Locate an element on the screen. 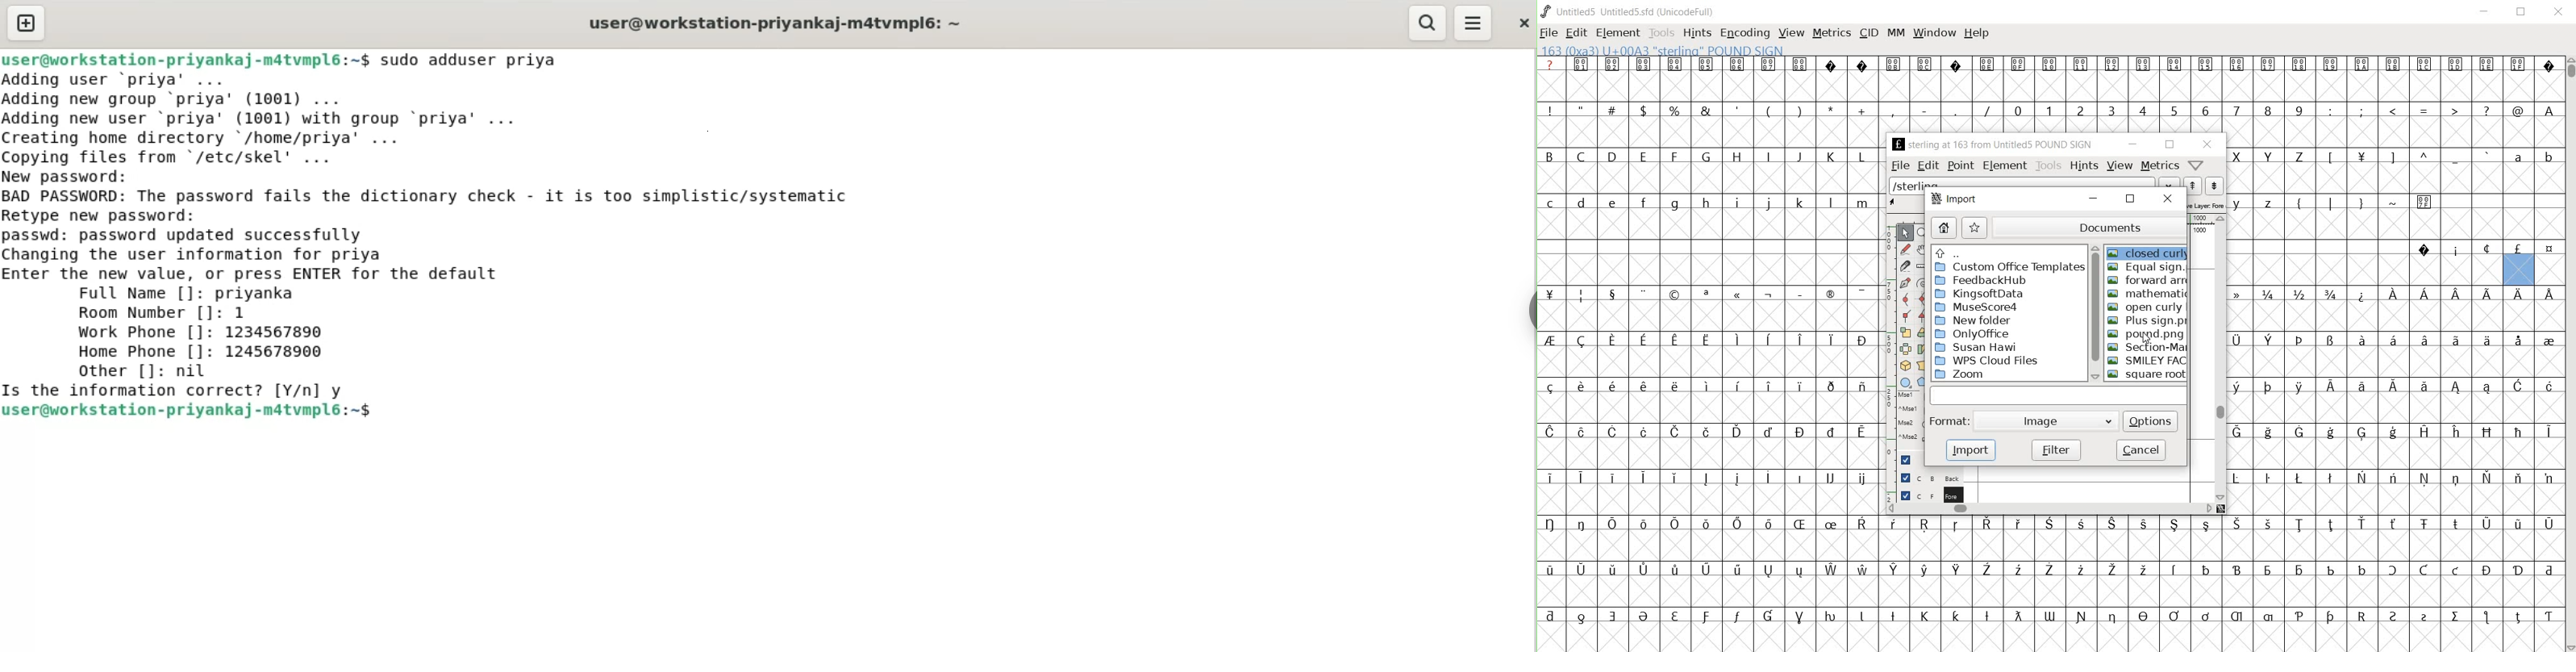  Home Phone []: 1245678900 is located at coordinates (202, 351).